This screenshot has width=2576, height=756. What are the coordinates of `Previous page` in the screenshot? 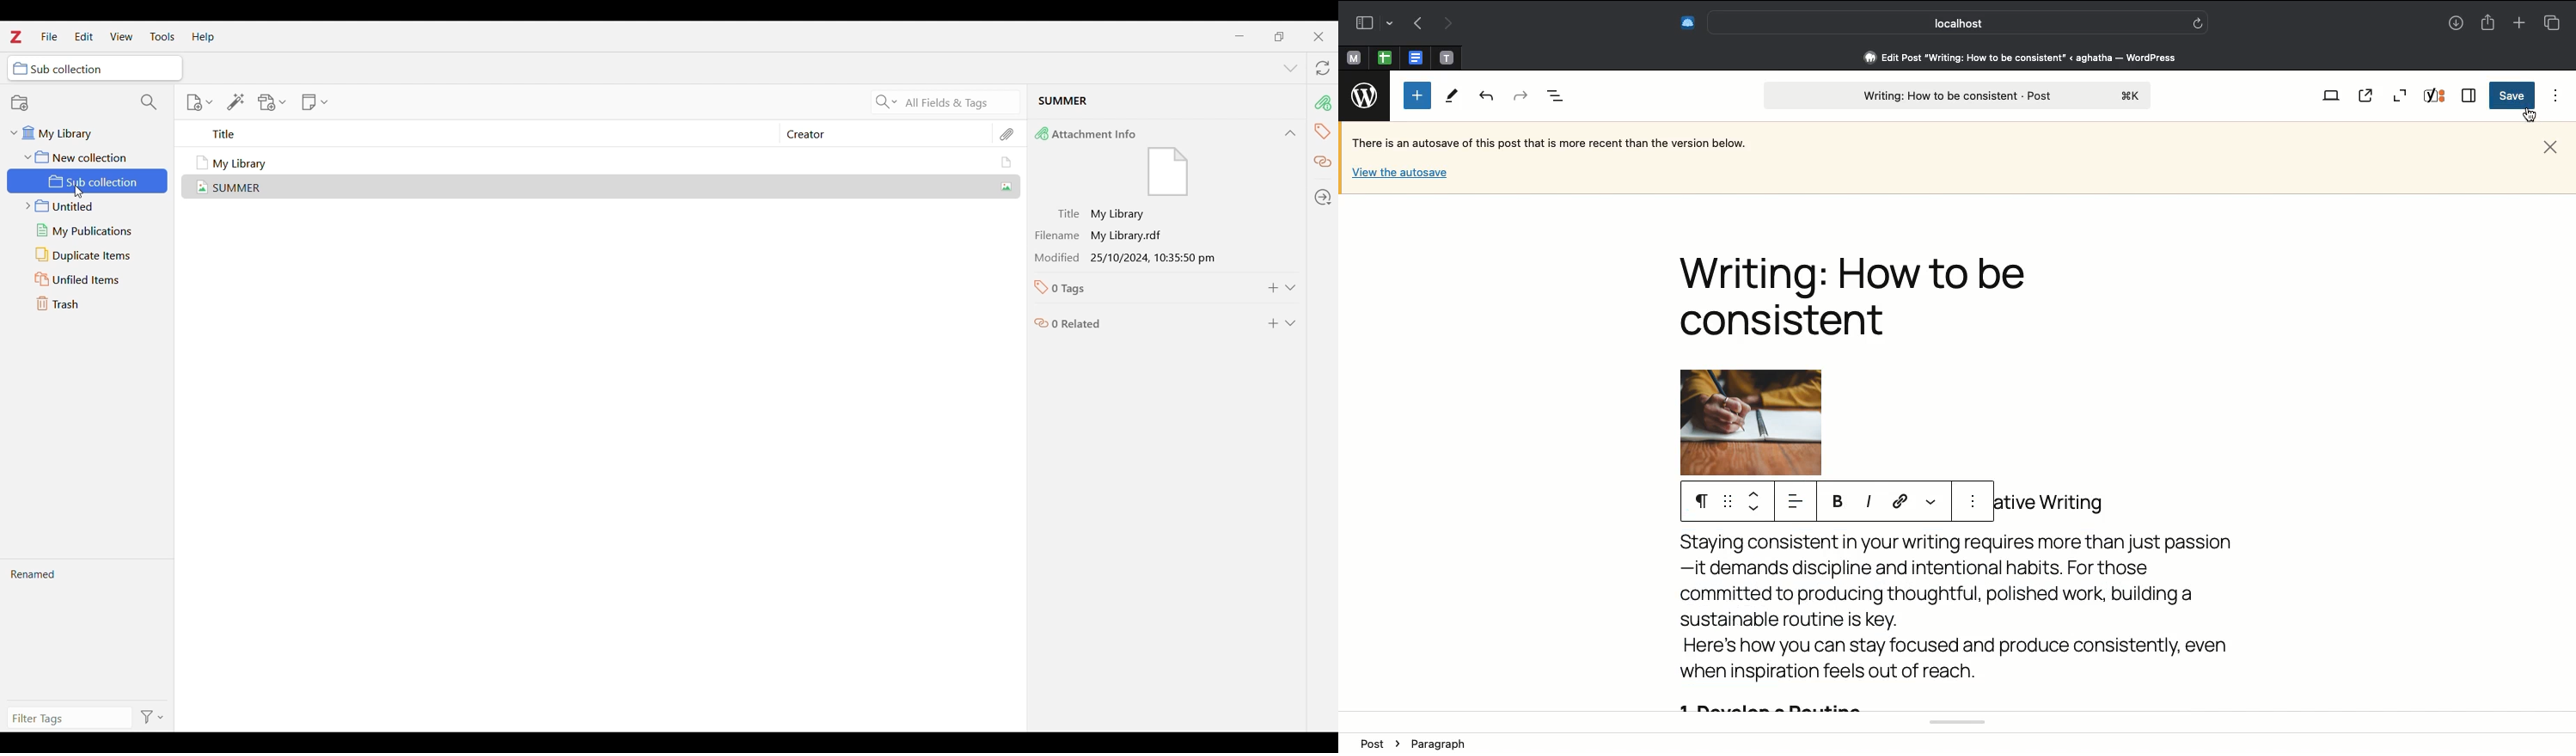 It's located at (1415, 24).